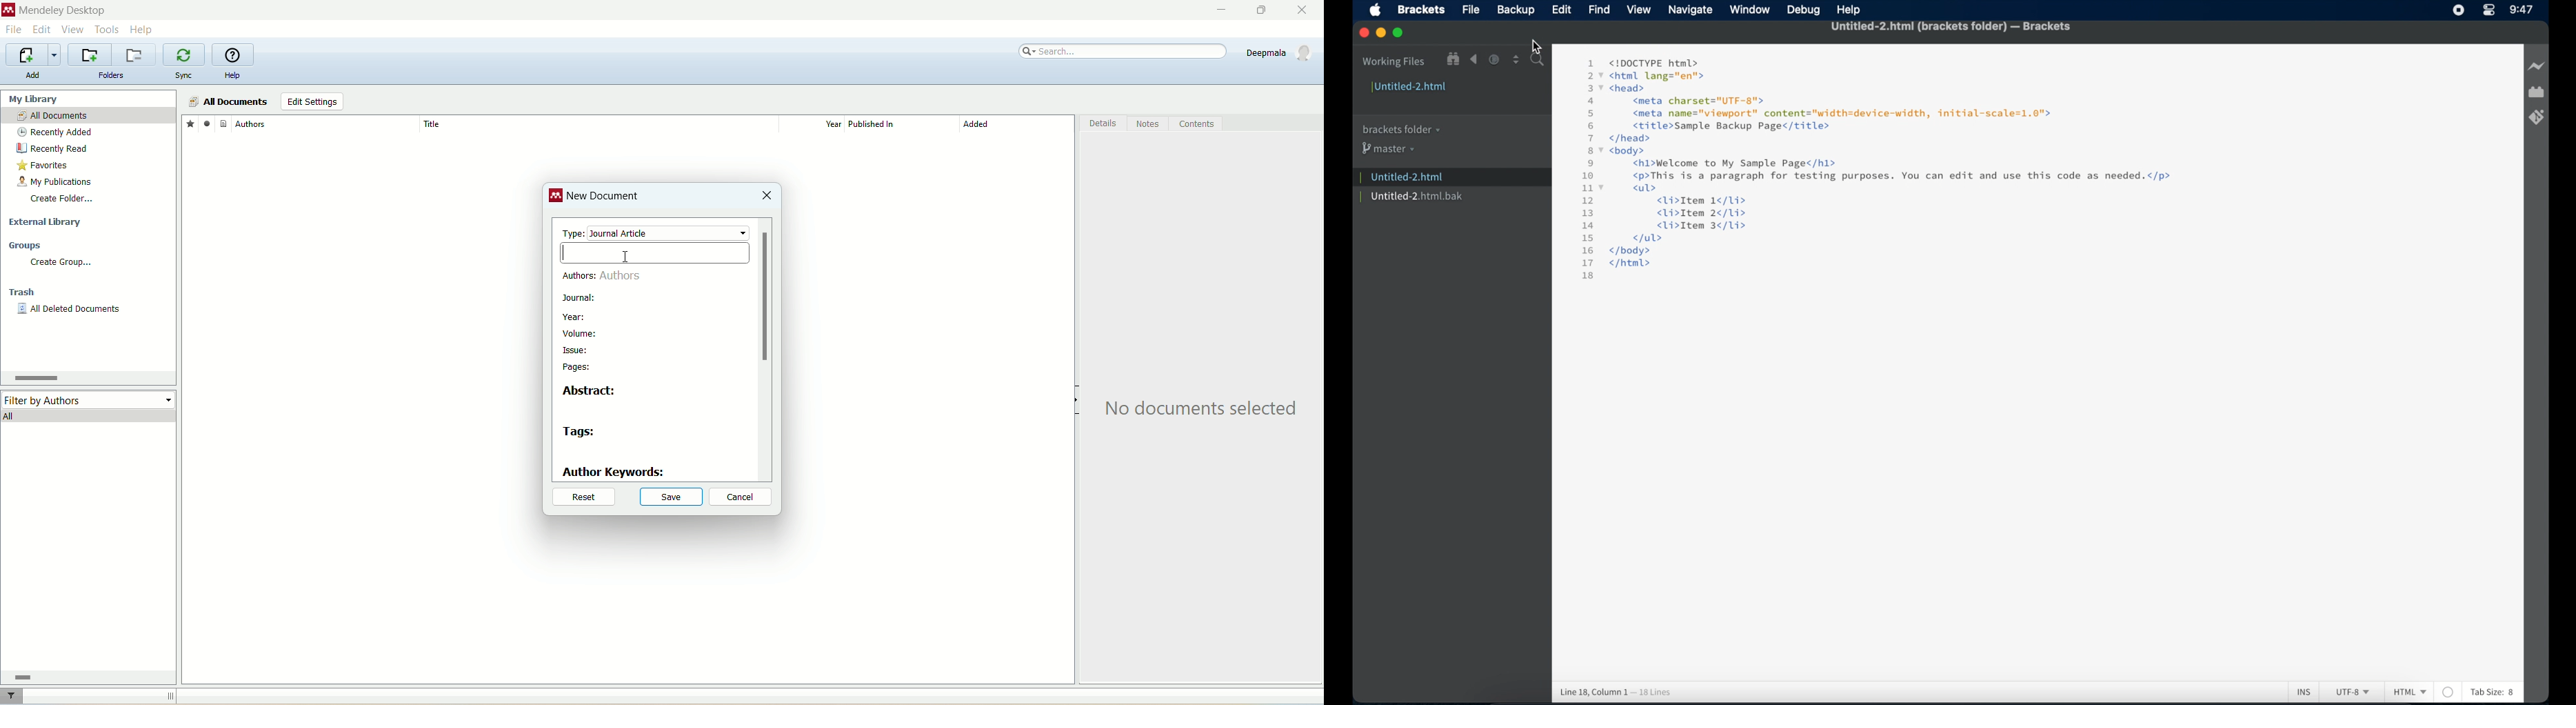 The height and width of the screenshot is (728, 2576). What do you see at coordinates (576, 352) in the screenshot?
I see `issue` at bounding box center [576, 352].